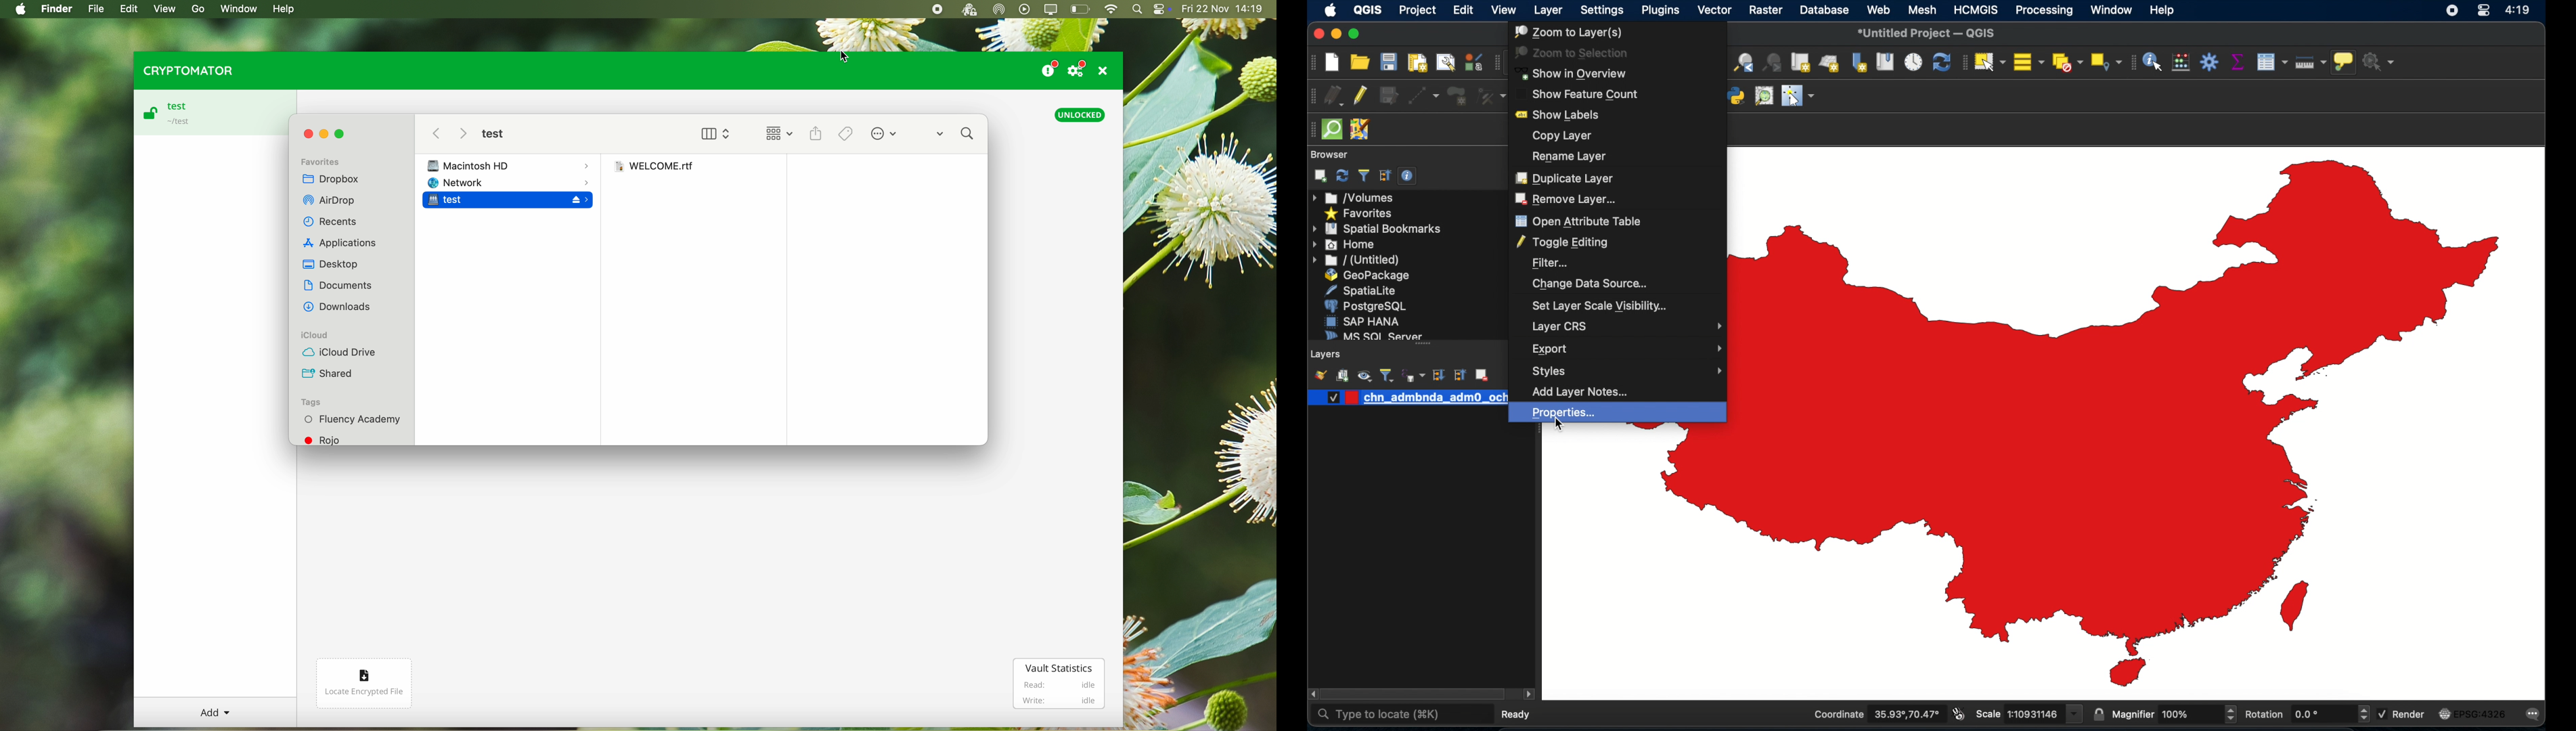 This screenshot has height=756, width=2576. Describe the element at coordinates (1574, 74) in the screenshot. I see `show in overview` at that location.